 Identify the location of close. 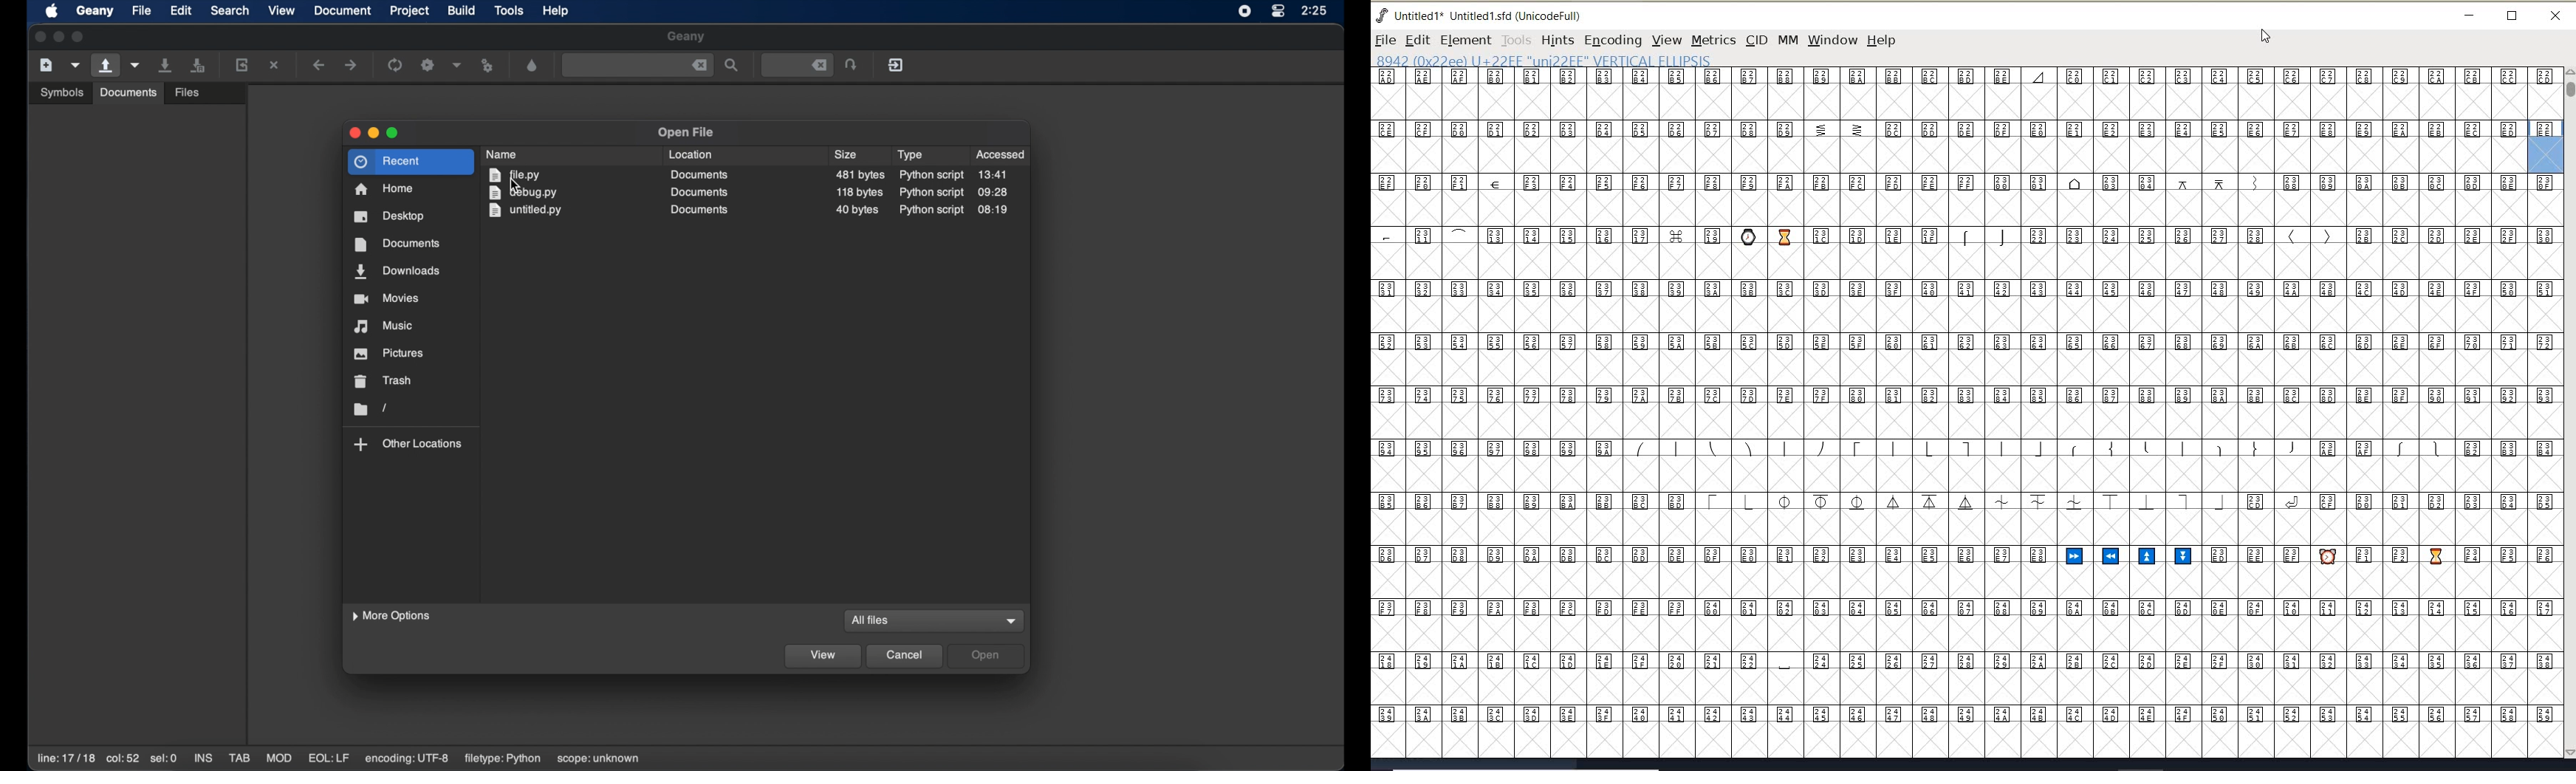
(2555, 16).